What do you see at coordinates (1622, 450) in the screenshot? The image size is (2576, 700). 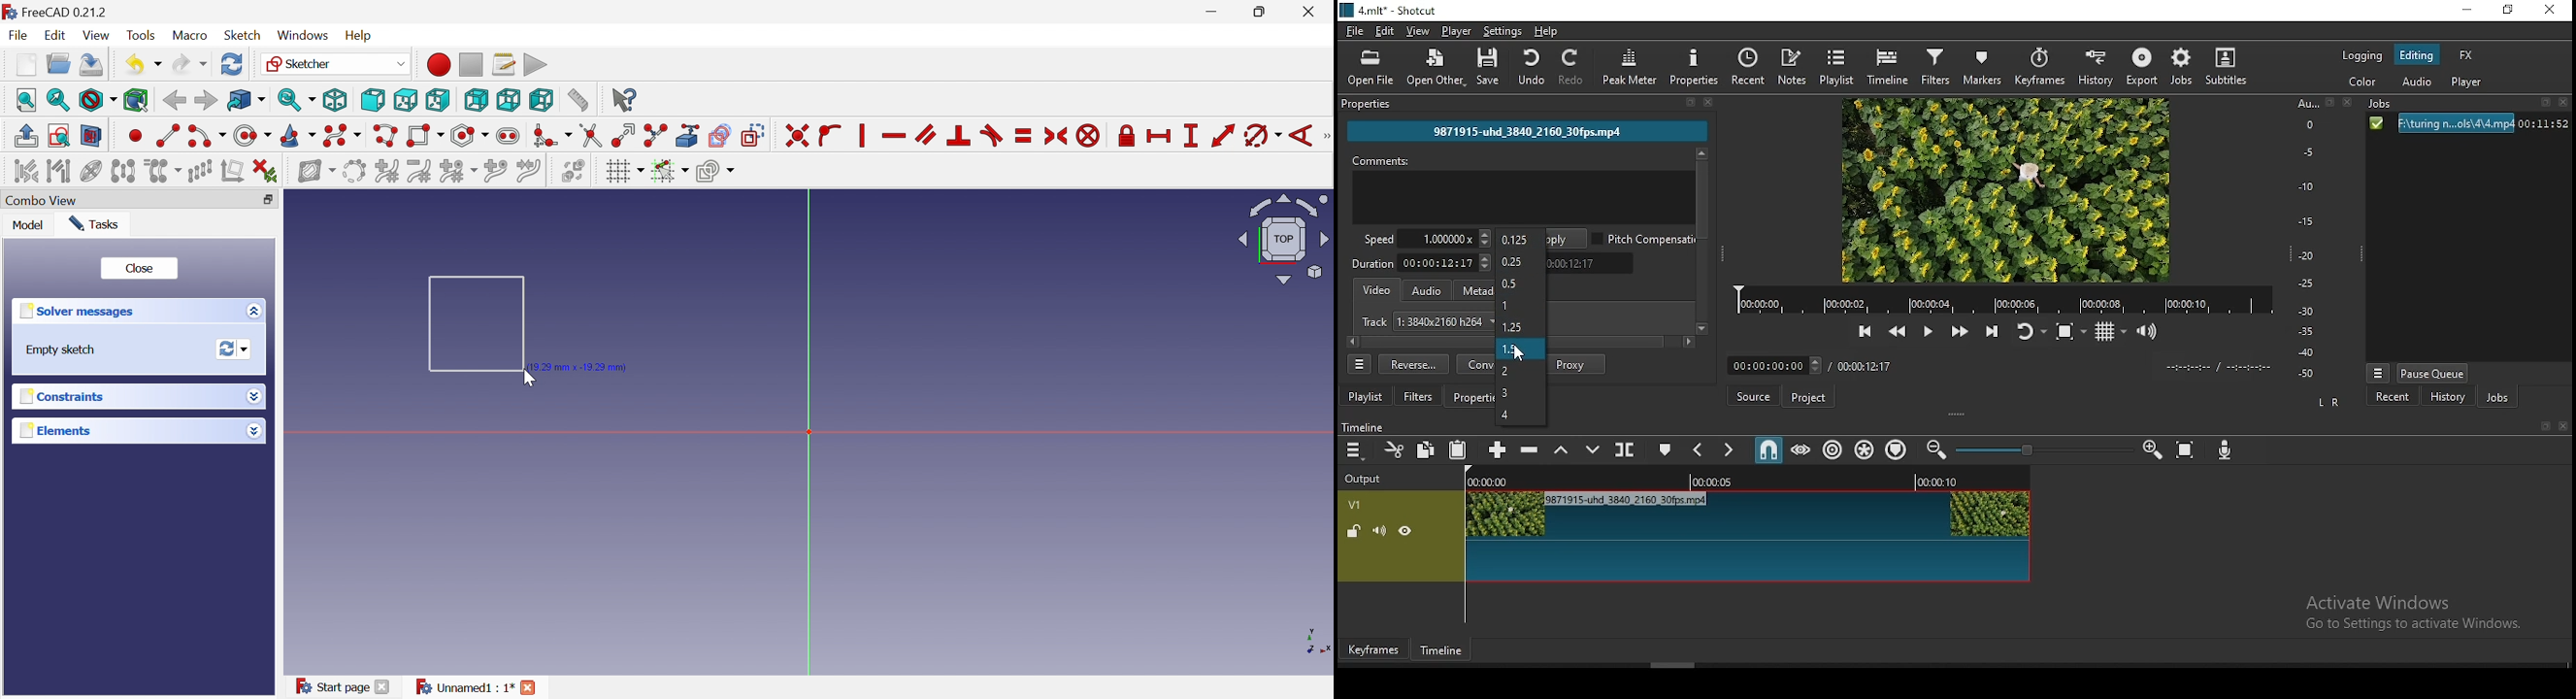 I see `split at playhead` at bounding box center [1622, 450].